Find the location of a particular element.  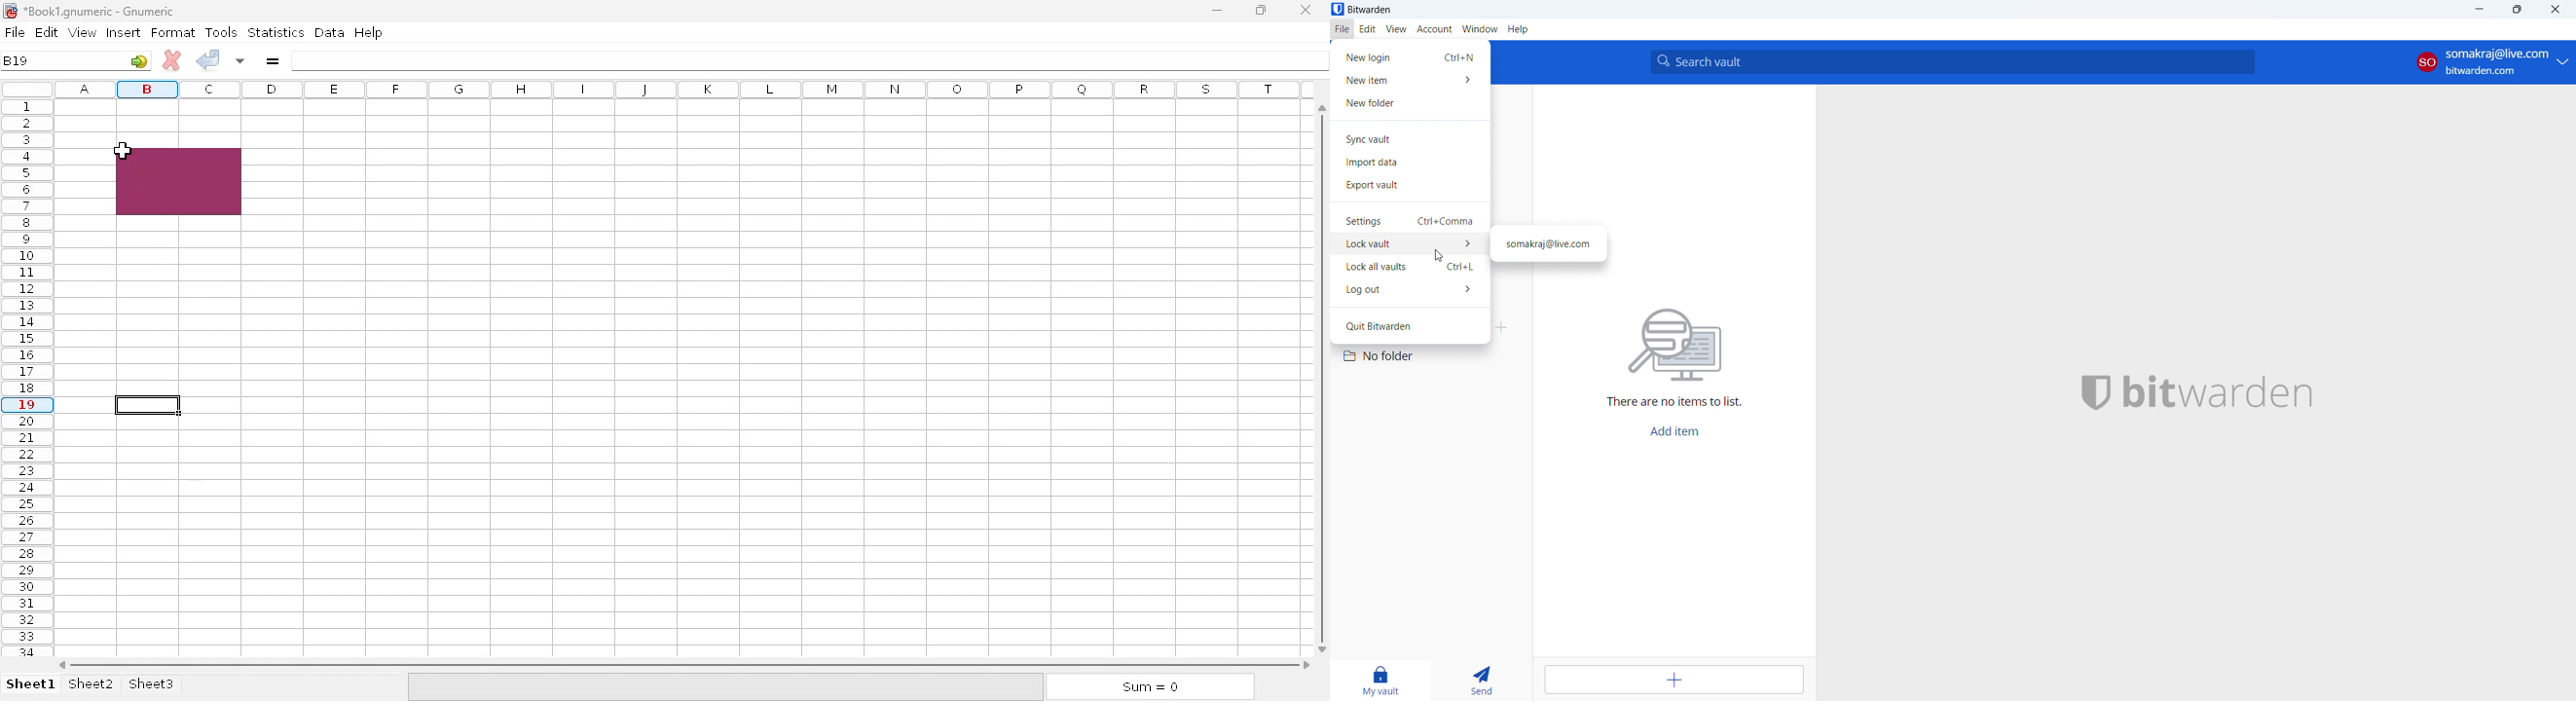

bitwarden is located at coordinates (2227, 389).